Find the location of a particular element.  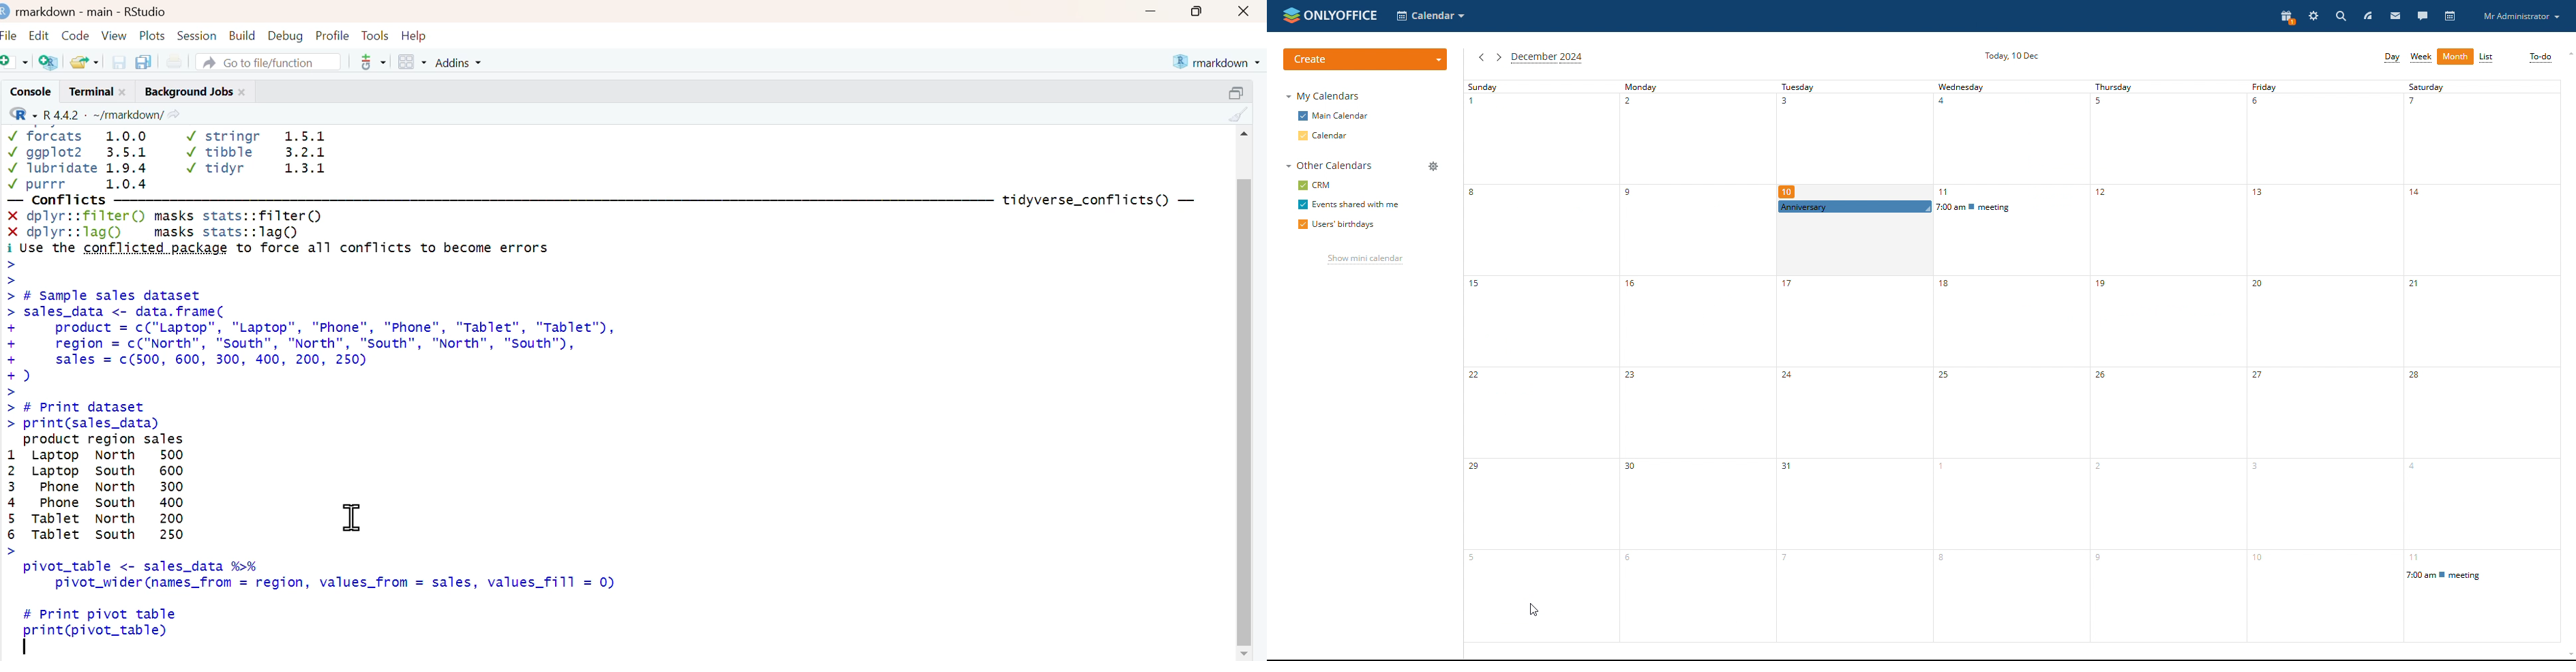

markdown is located at coordinates (1219, 60).